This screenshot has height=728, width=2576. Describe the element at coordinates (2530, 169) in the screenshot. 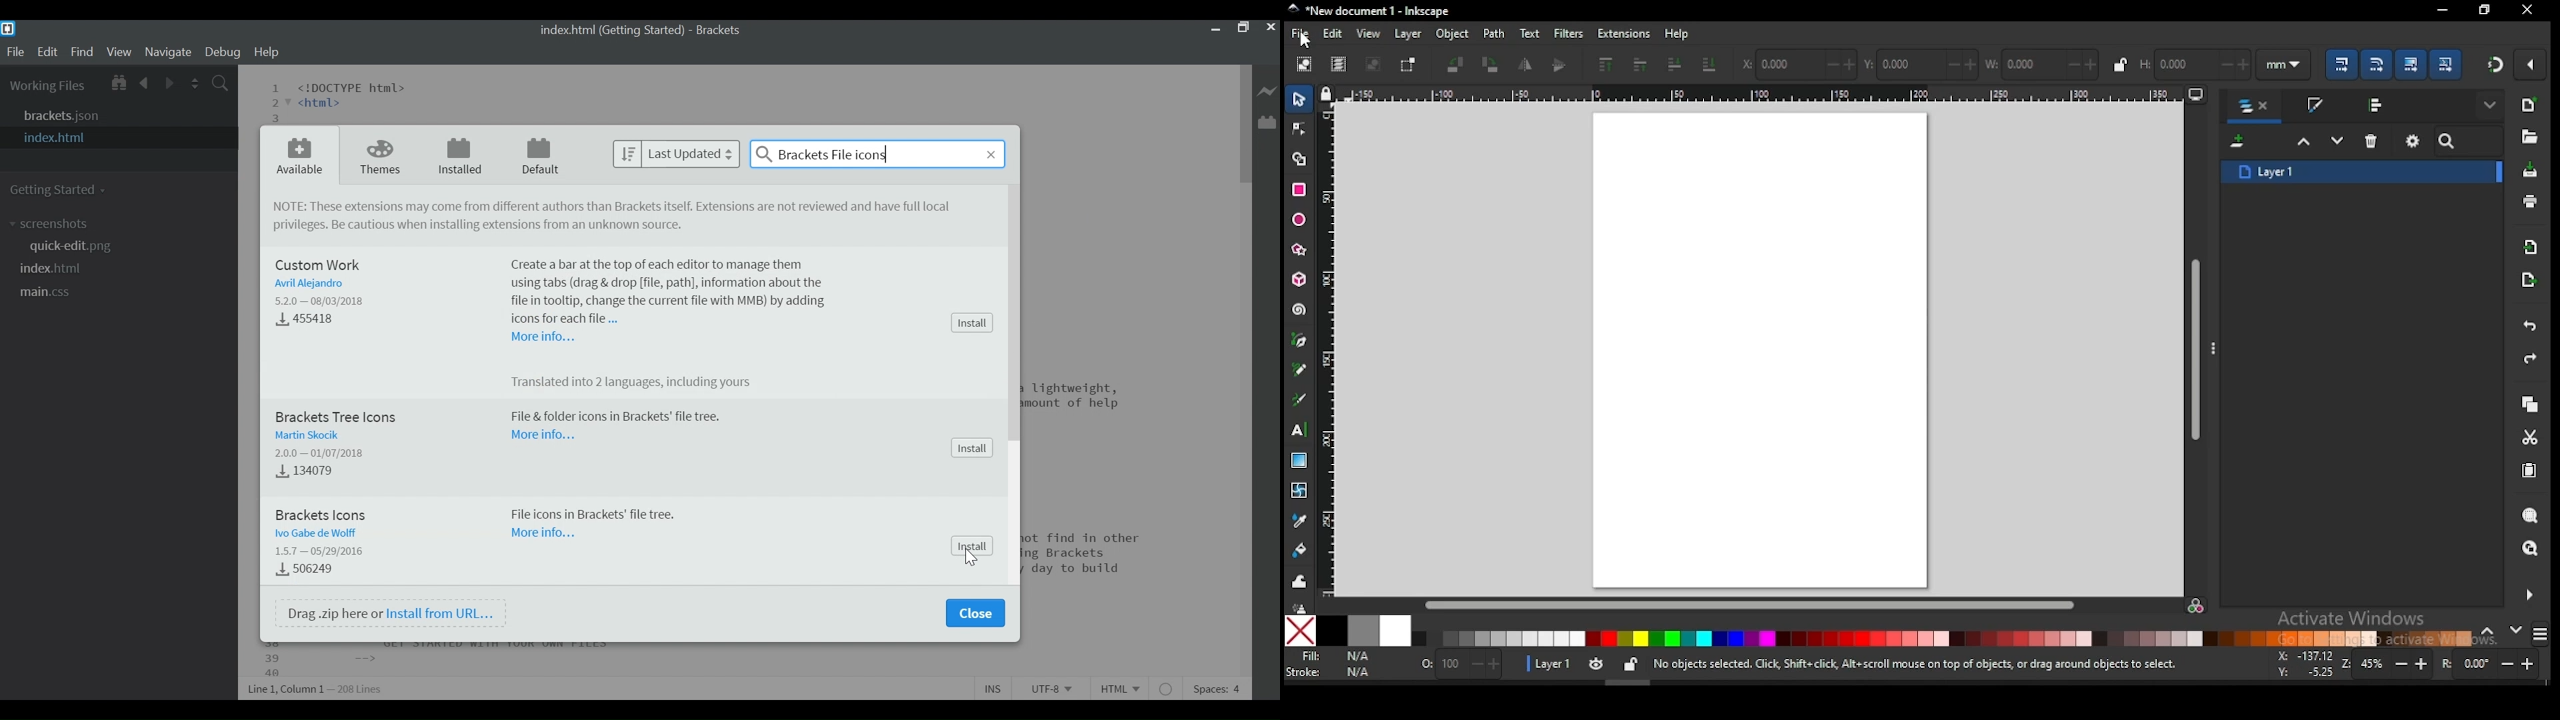

I see `save` at that location.